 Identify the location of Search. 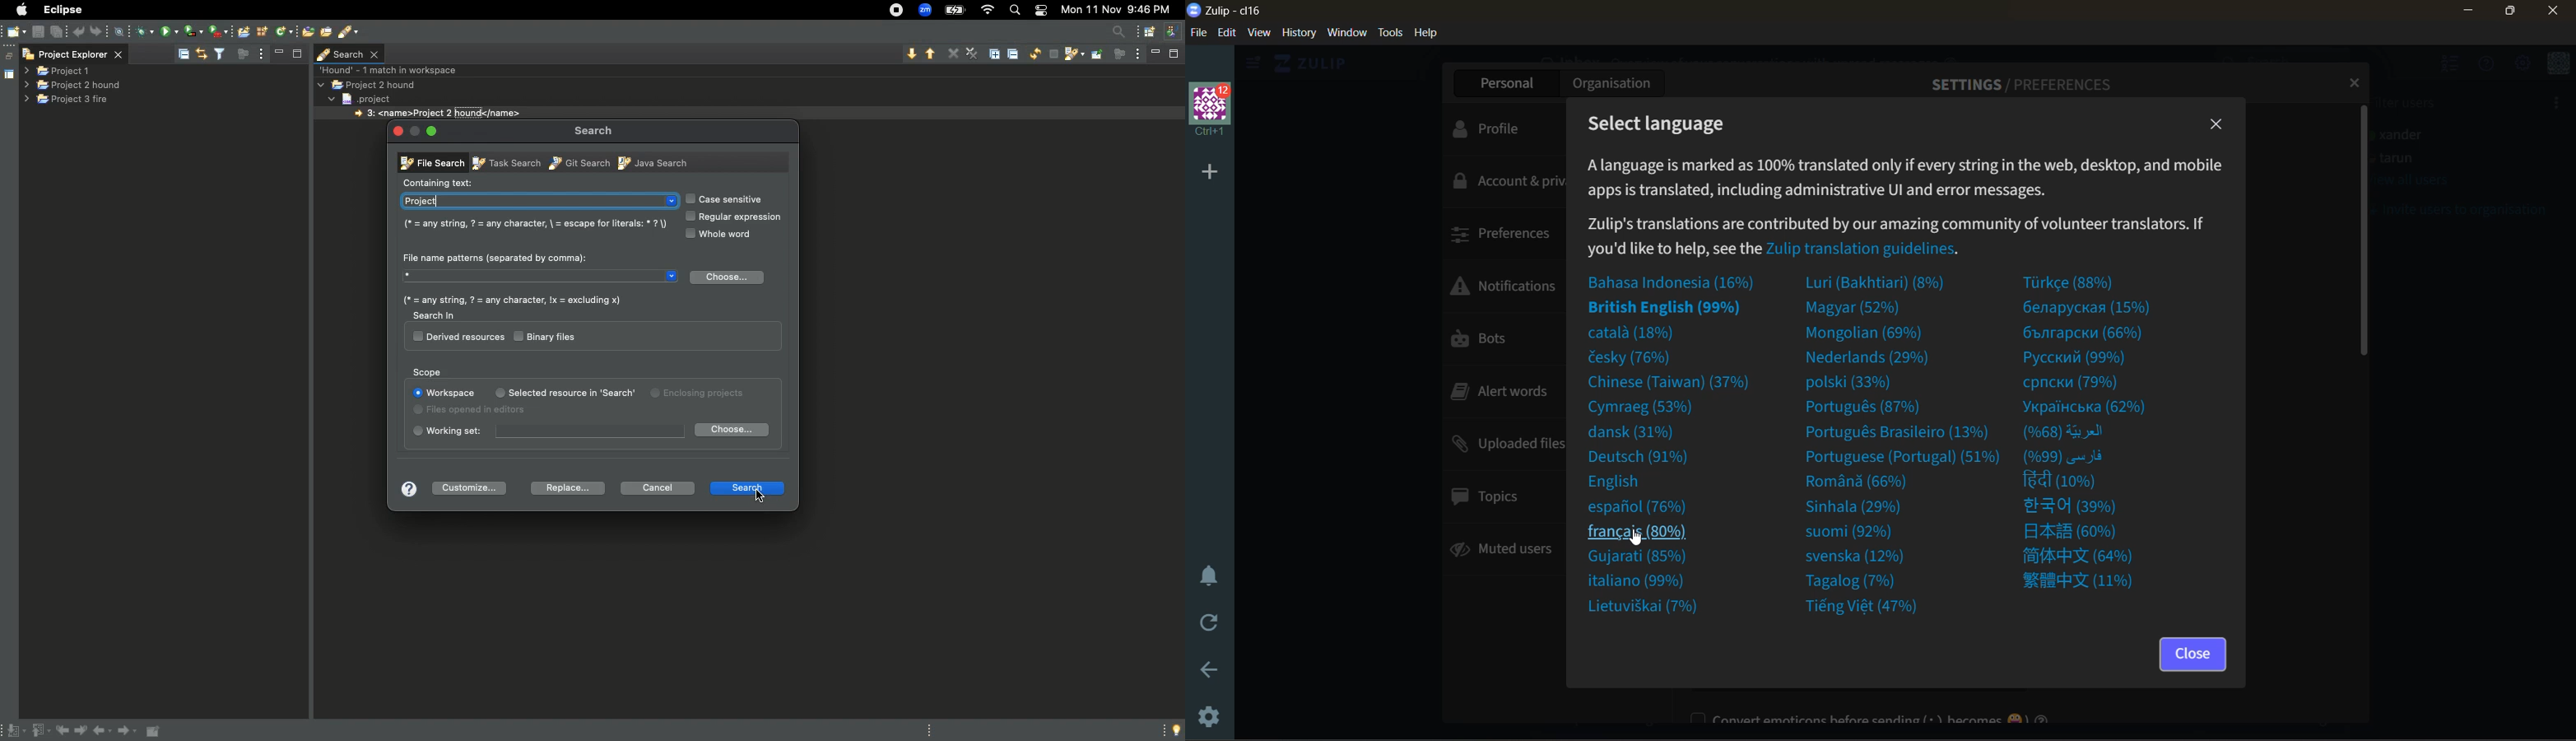
(349, 53).